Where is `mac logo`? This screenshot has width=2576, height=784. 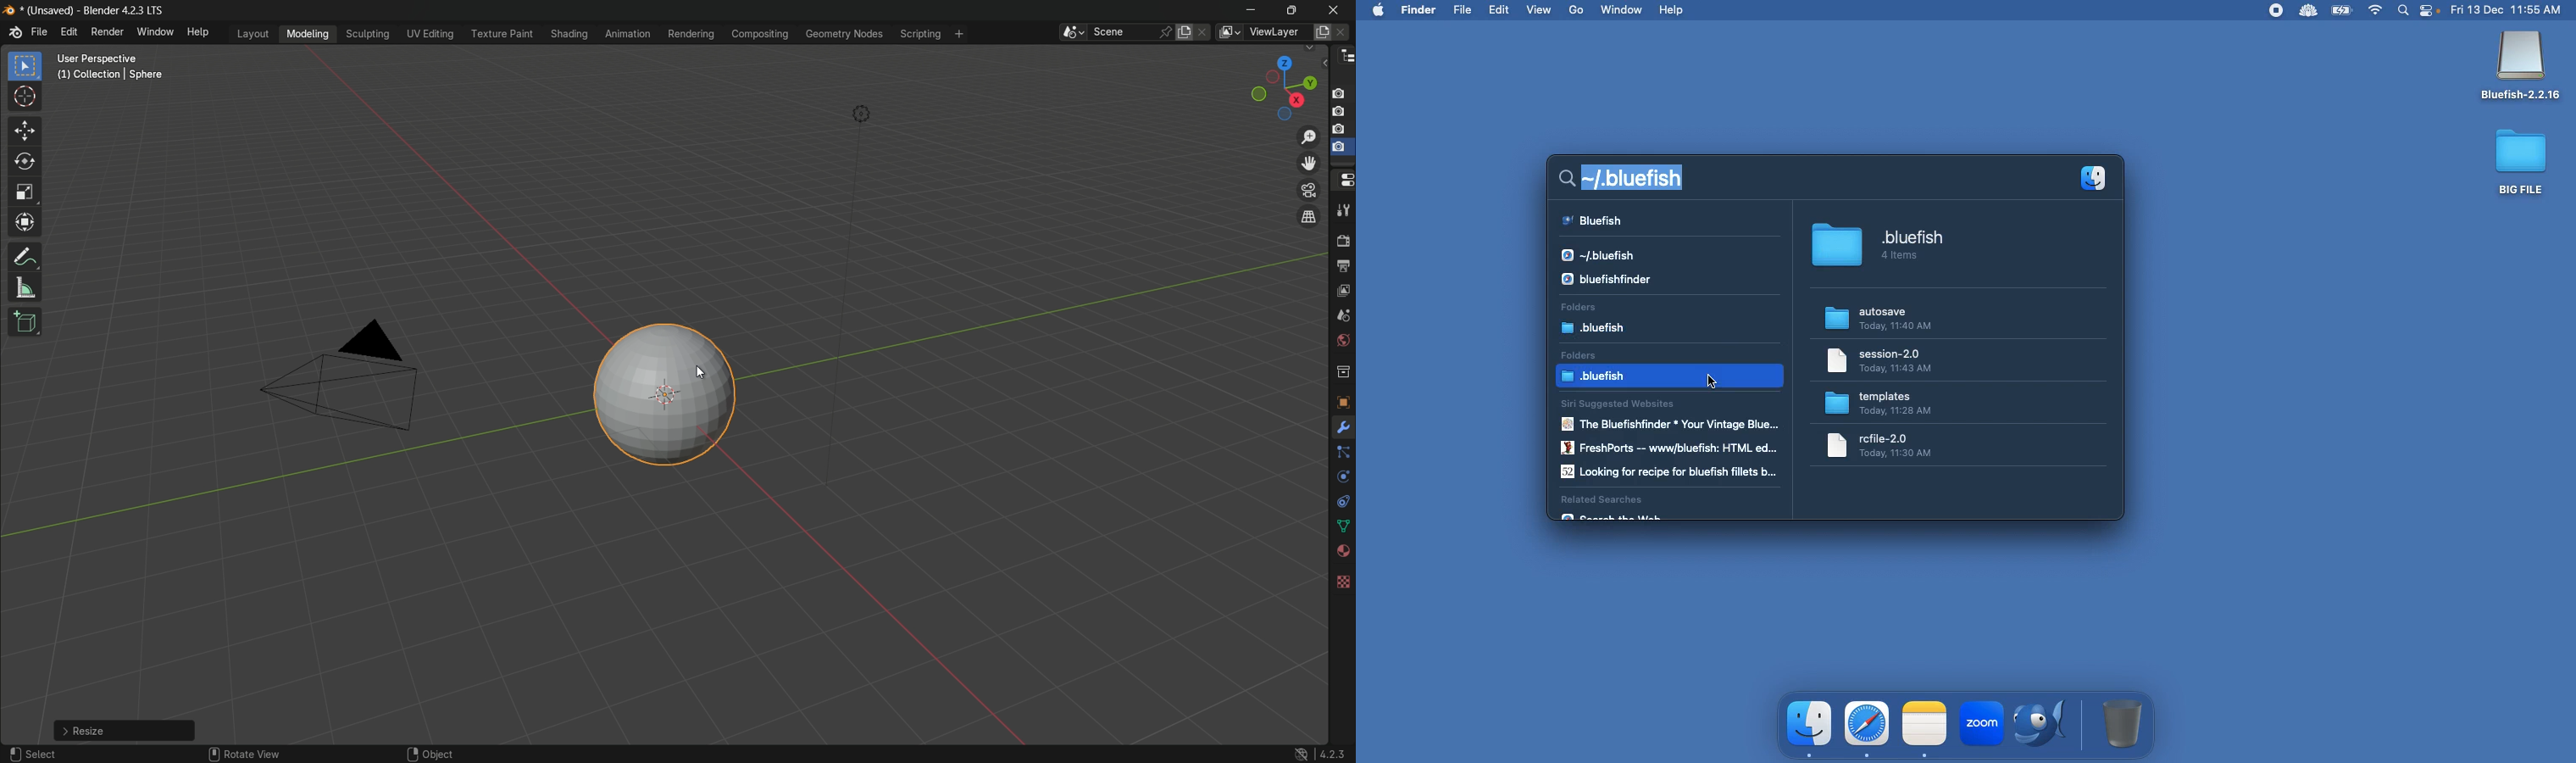 mac logo is located at coordinates (1378, 8).